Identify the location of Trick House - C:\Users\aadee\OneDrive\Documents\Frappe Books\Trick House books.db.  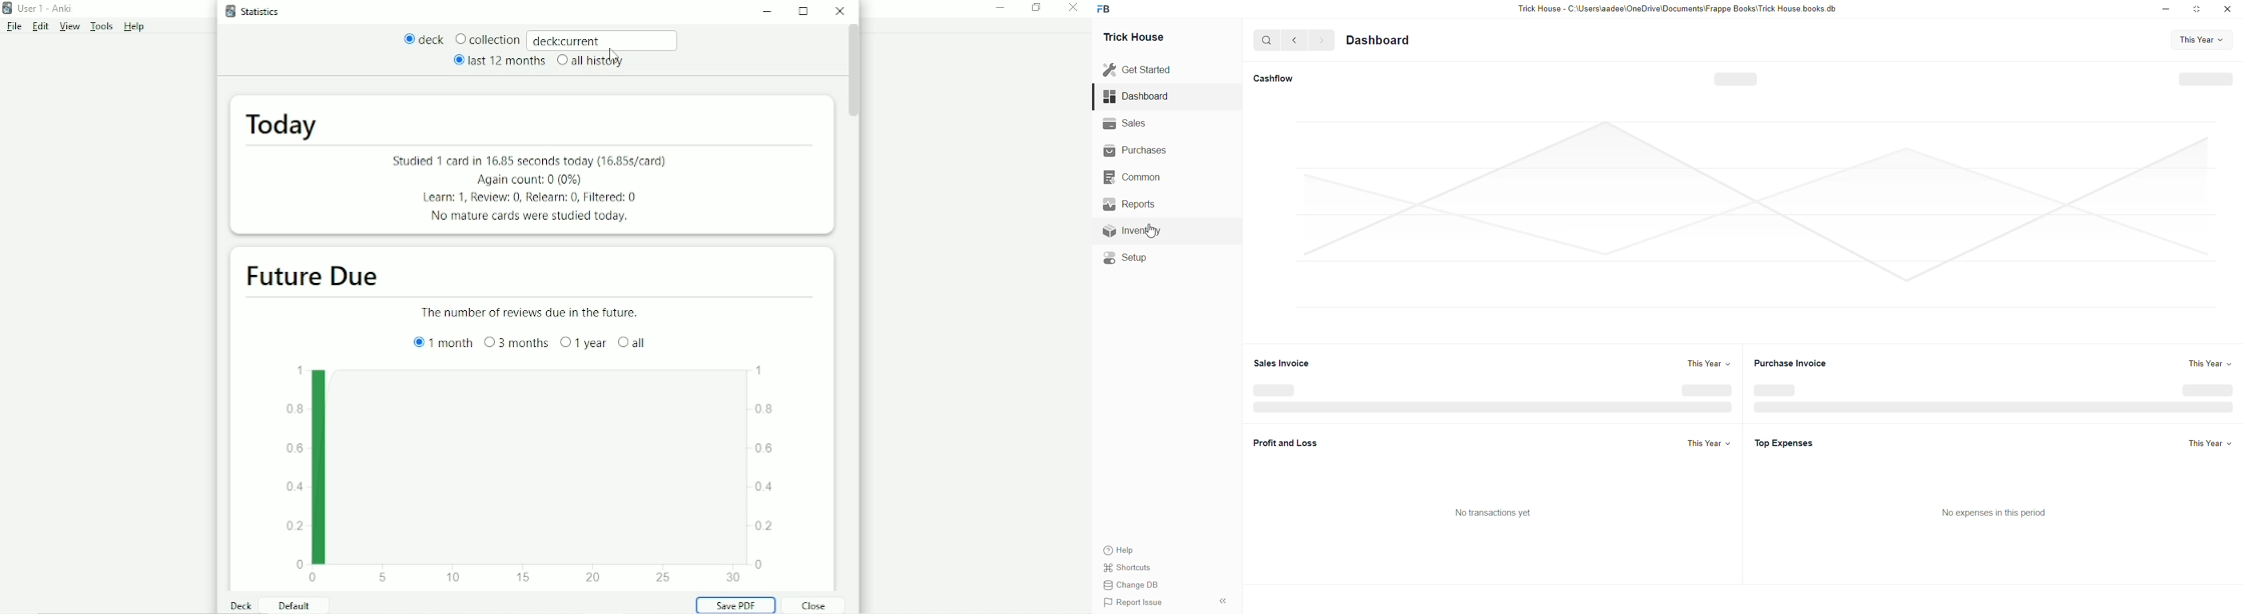
(1677, 10).